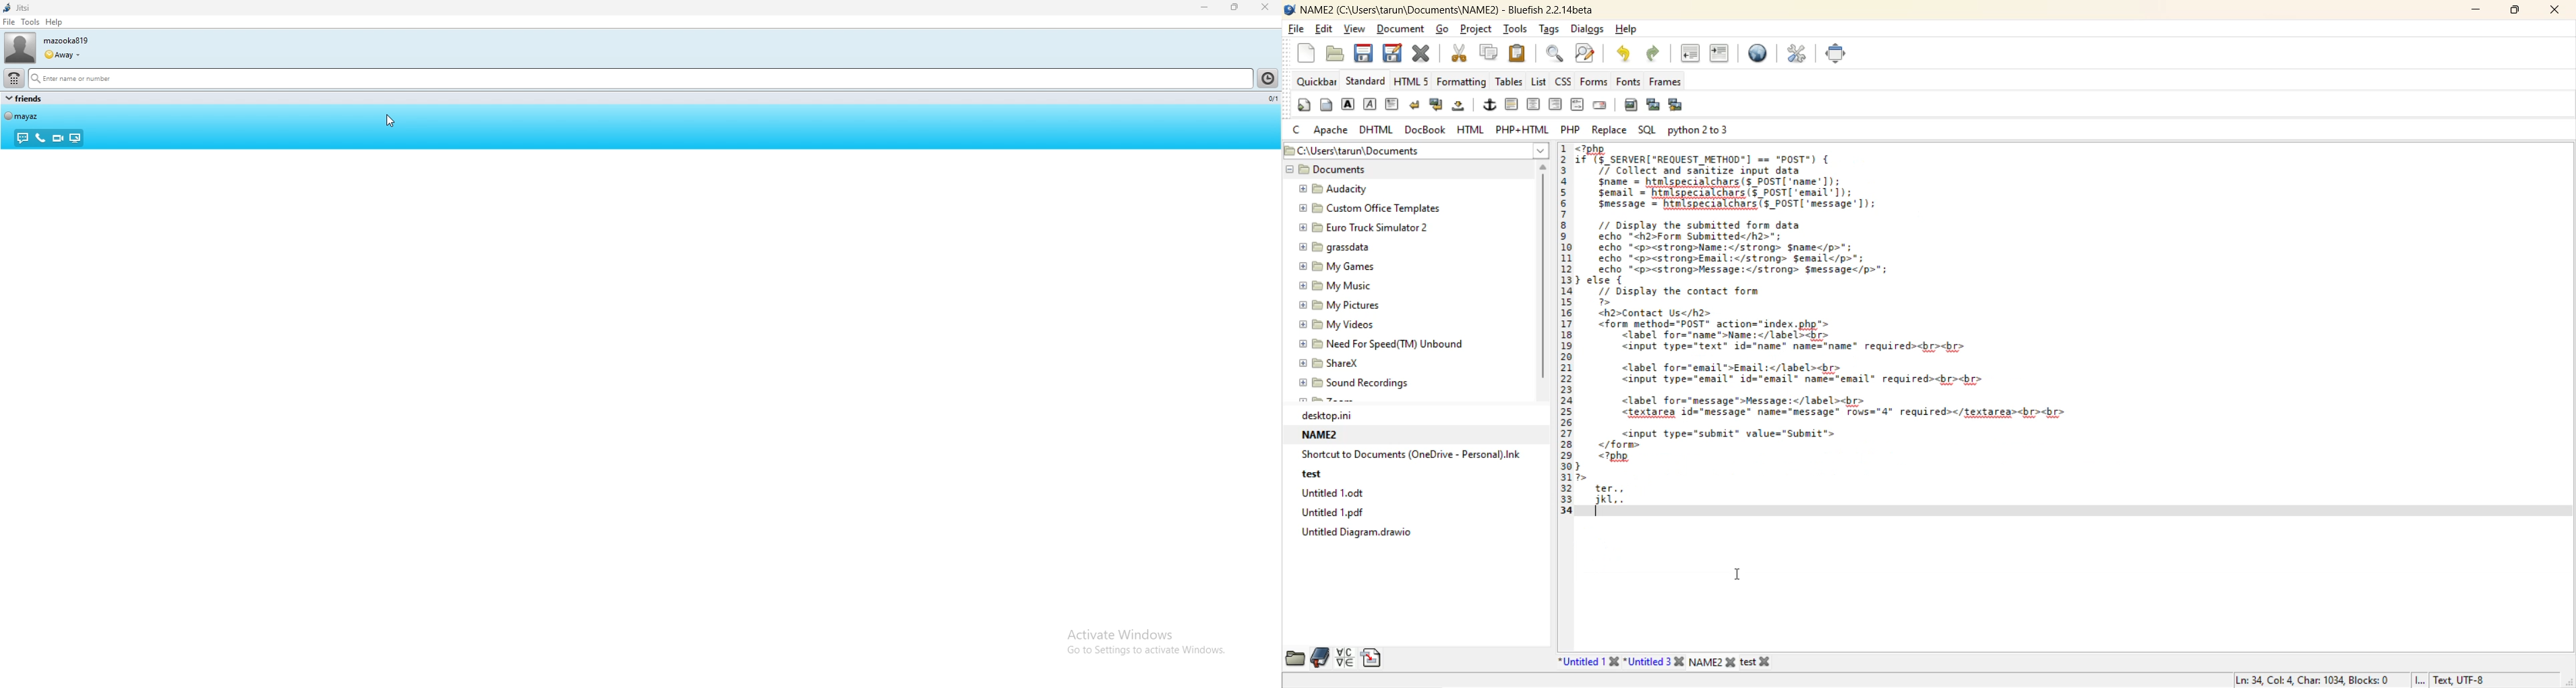 The width and height of the screenshot is (2576, 700). I want to click on open, so click(1337, 55).